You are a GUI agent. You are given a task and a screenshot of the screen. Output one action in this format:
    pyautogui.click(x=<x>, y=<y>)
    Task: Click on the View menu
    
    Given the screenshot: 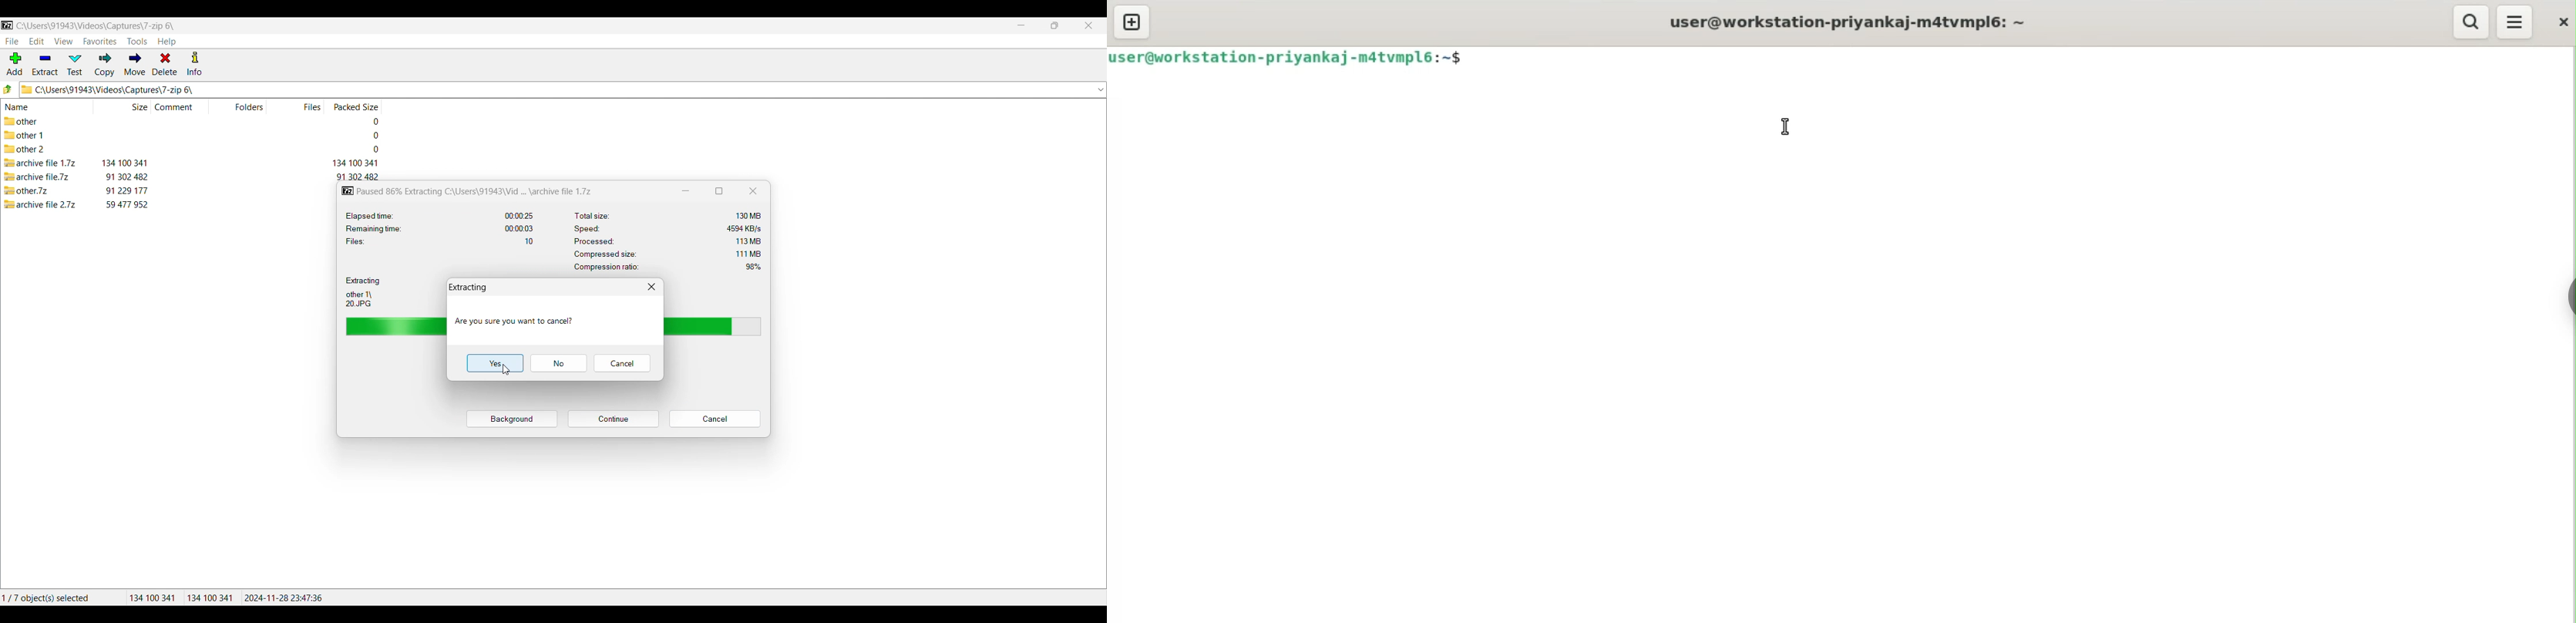 What is the action you would take?
    pyautogui.click(x=64, y=42)
    